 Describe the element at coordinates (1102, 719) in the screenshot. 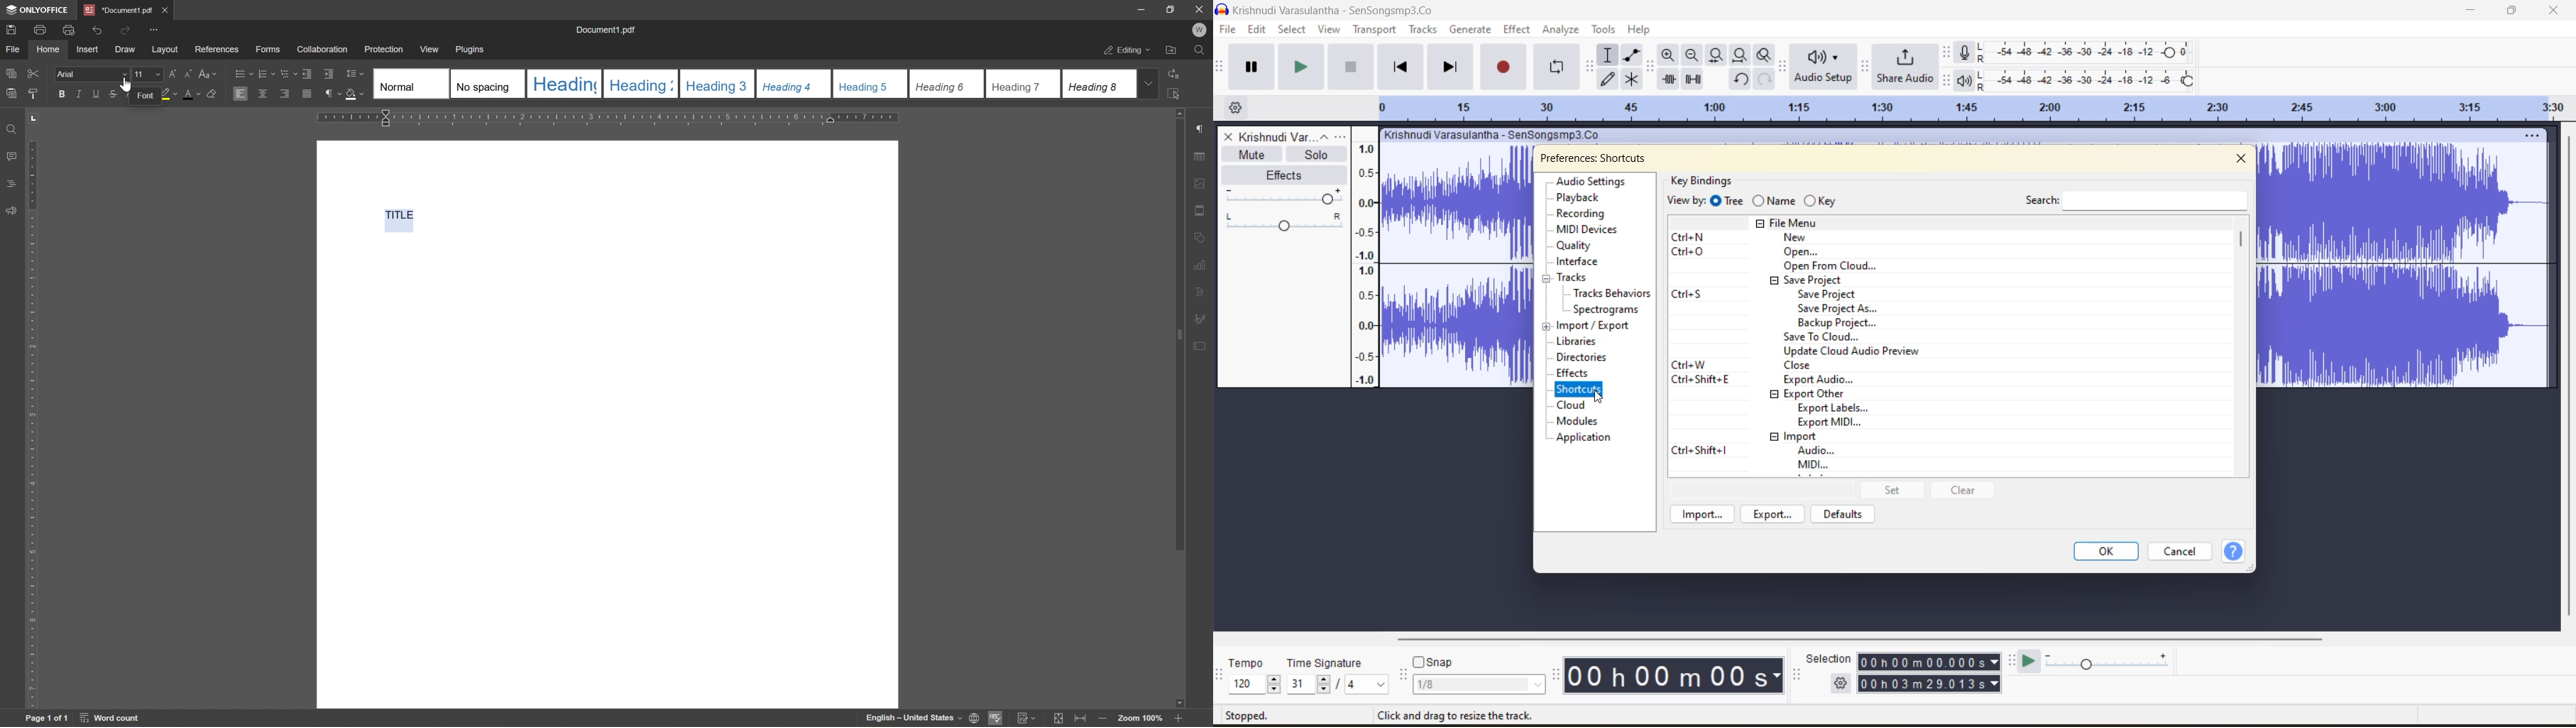

I see `zoom out` at that location.